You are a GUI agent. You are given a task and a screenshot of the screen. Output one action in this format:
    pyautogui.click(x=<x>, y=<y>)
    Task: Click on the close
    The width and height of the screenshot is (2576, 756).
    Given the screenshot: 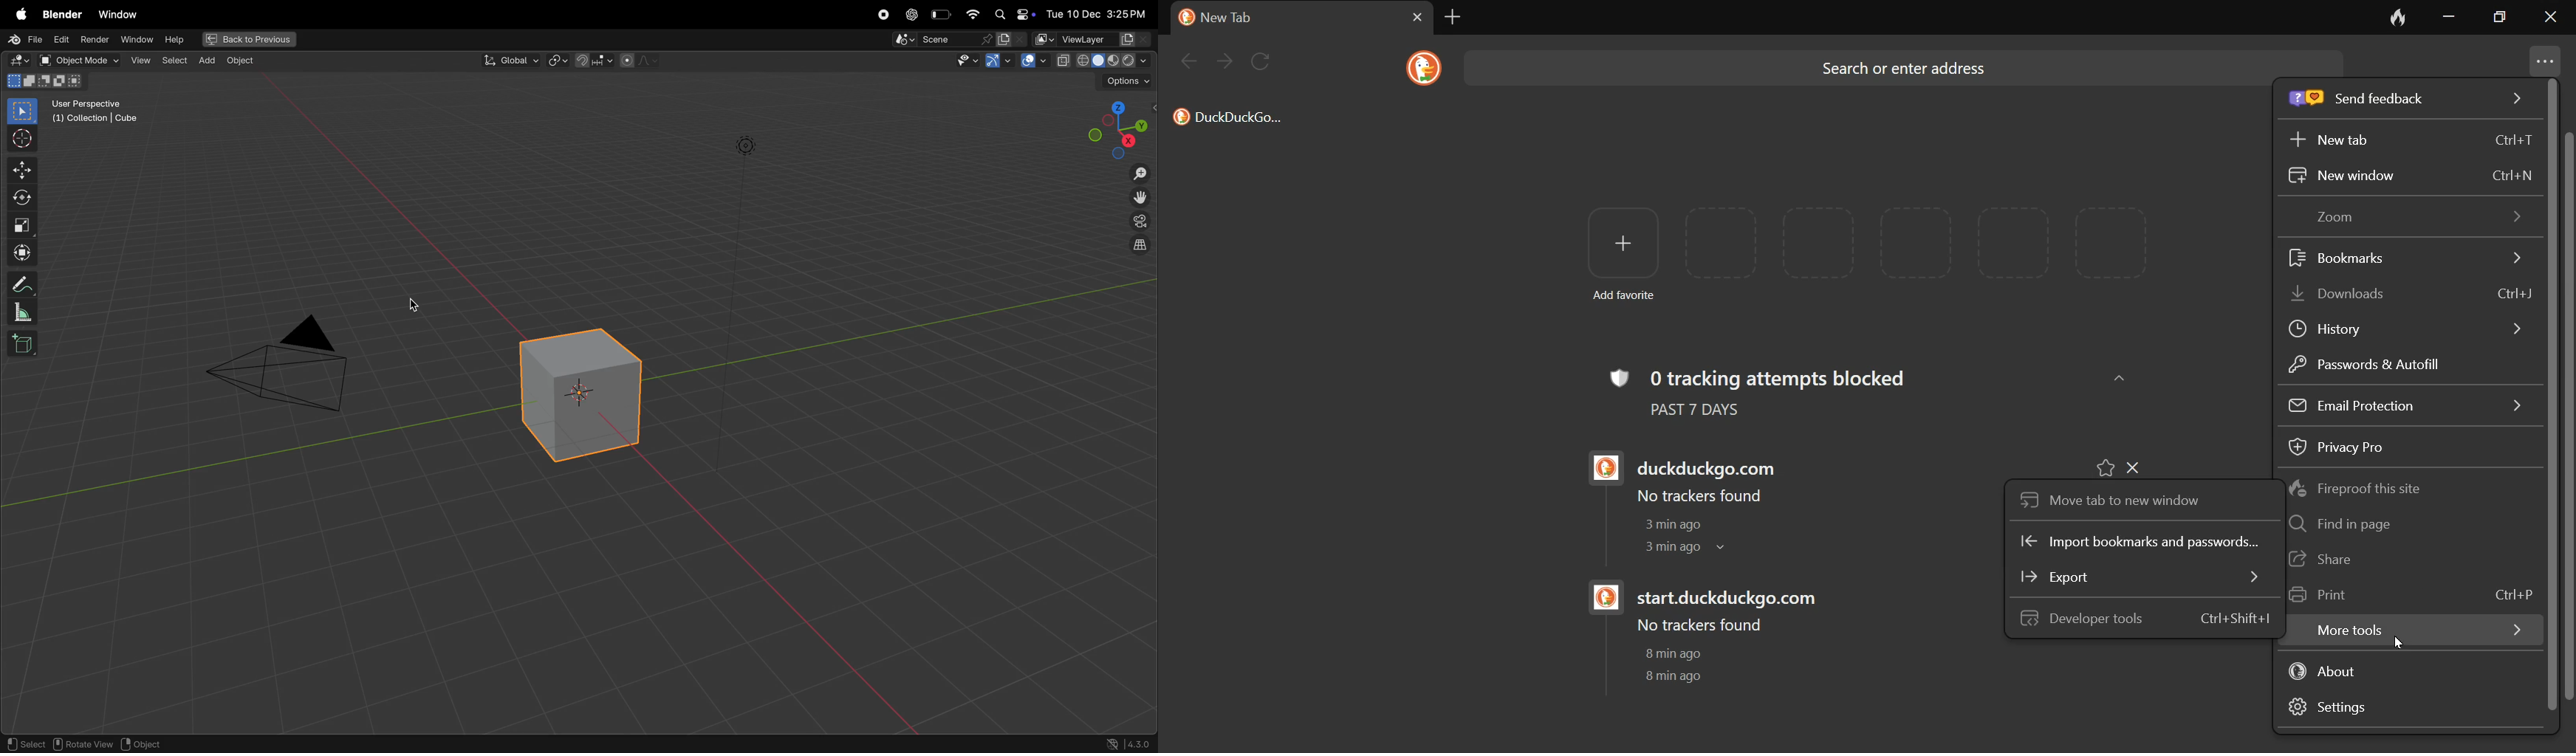 What is the action you would take?
    pyautogui.click(x=2553, y=19)
    